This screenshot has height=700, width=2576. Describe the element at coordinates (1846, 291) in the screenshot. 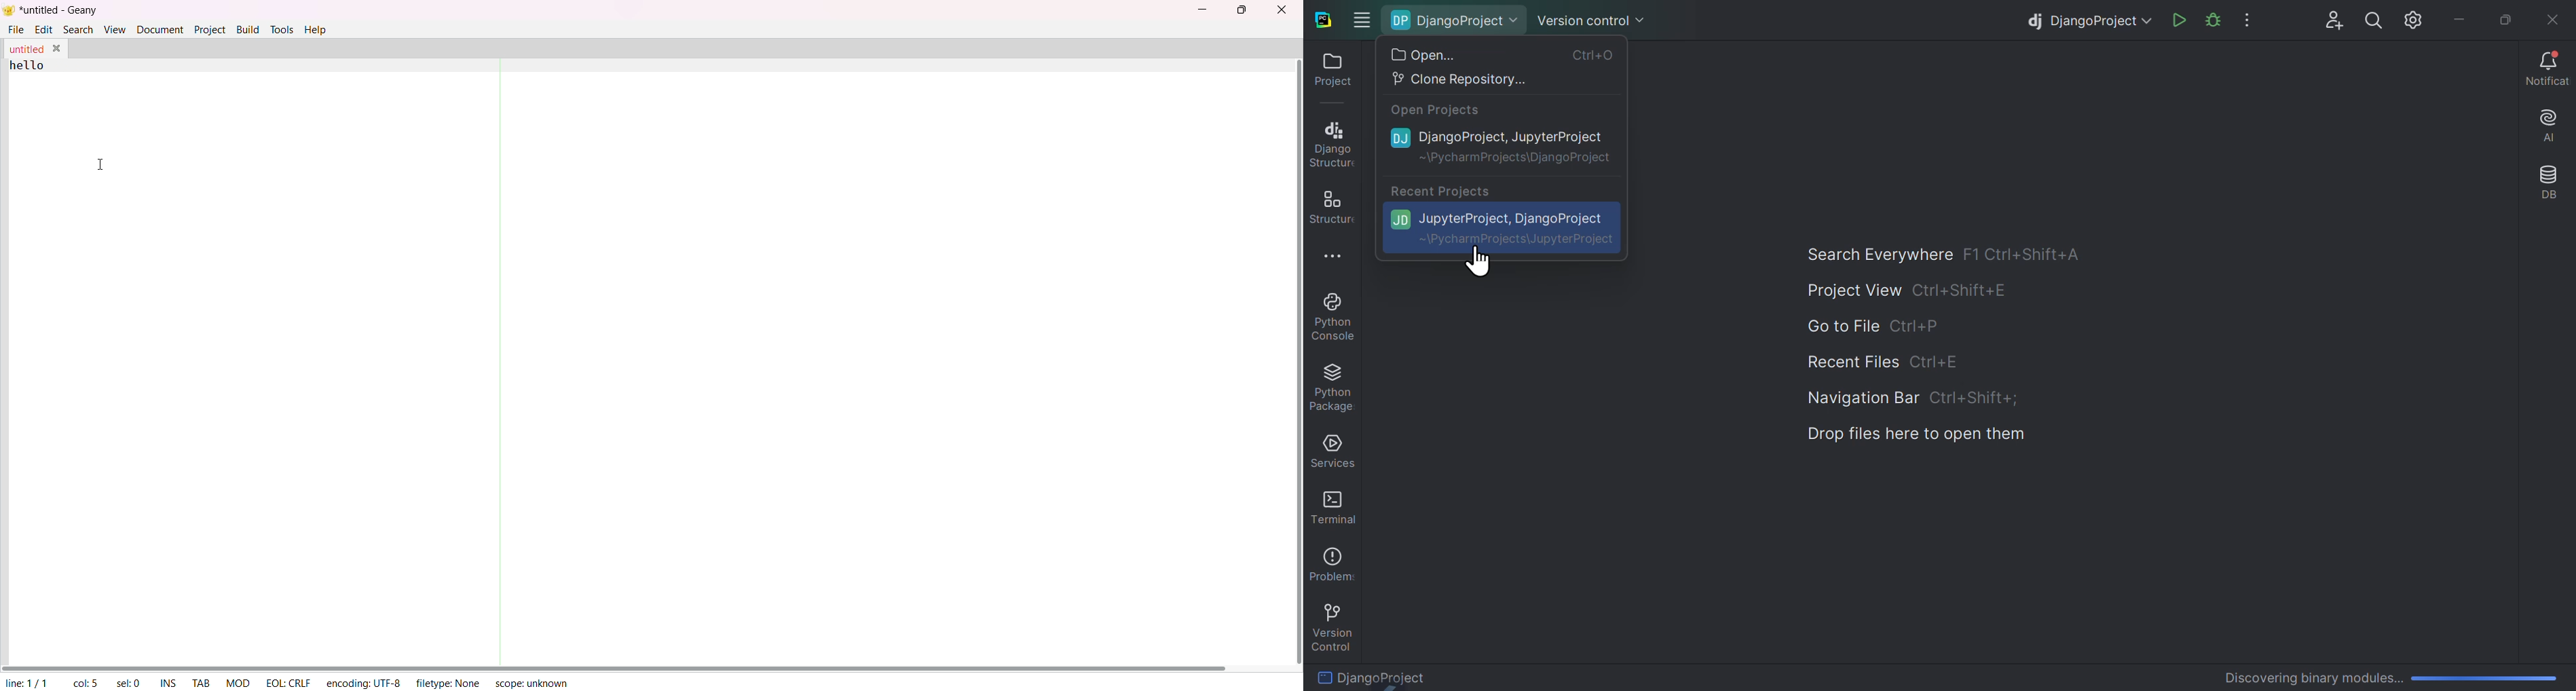

I see `Project view` at that location.